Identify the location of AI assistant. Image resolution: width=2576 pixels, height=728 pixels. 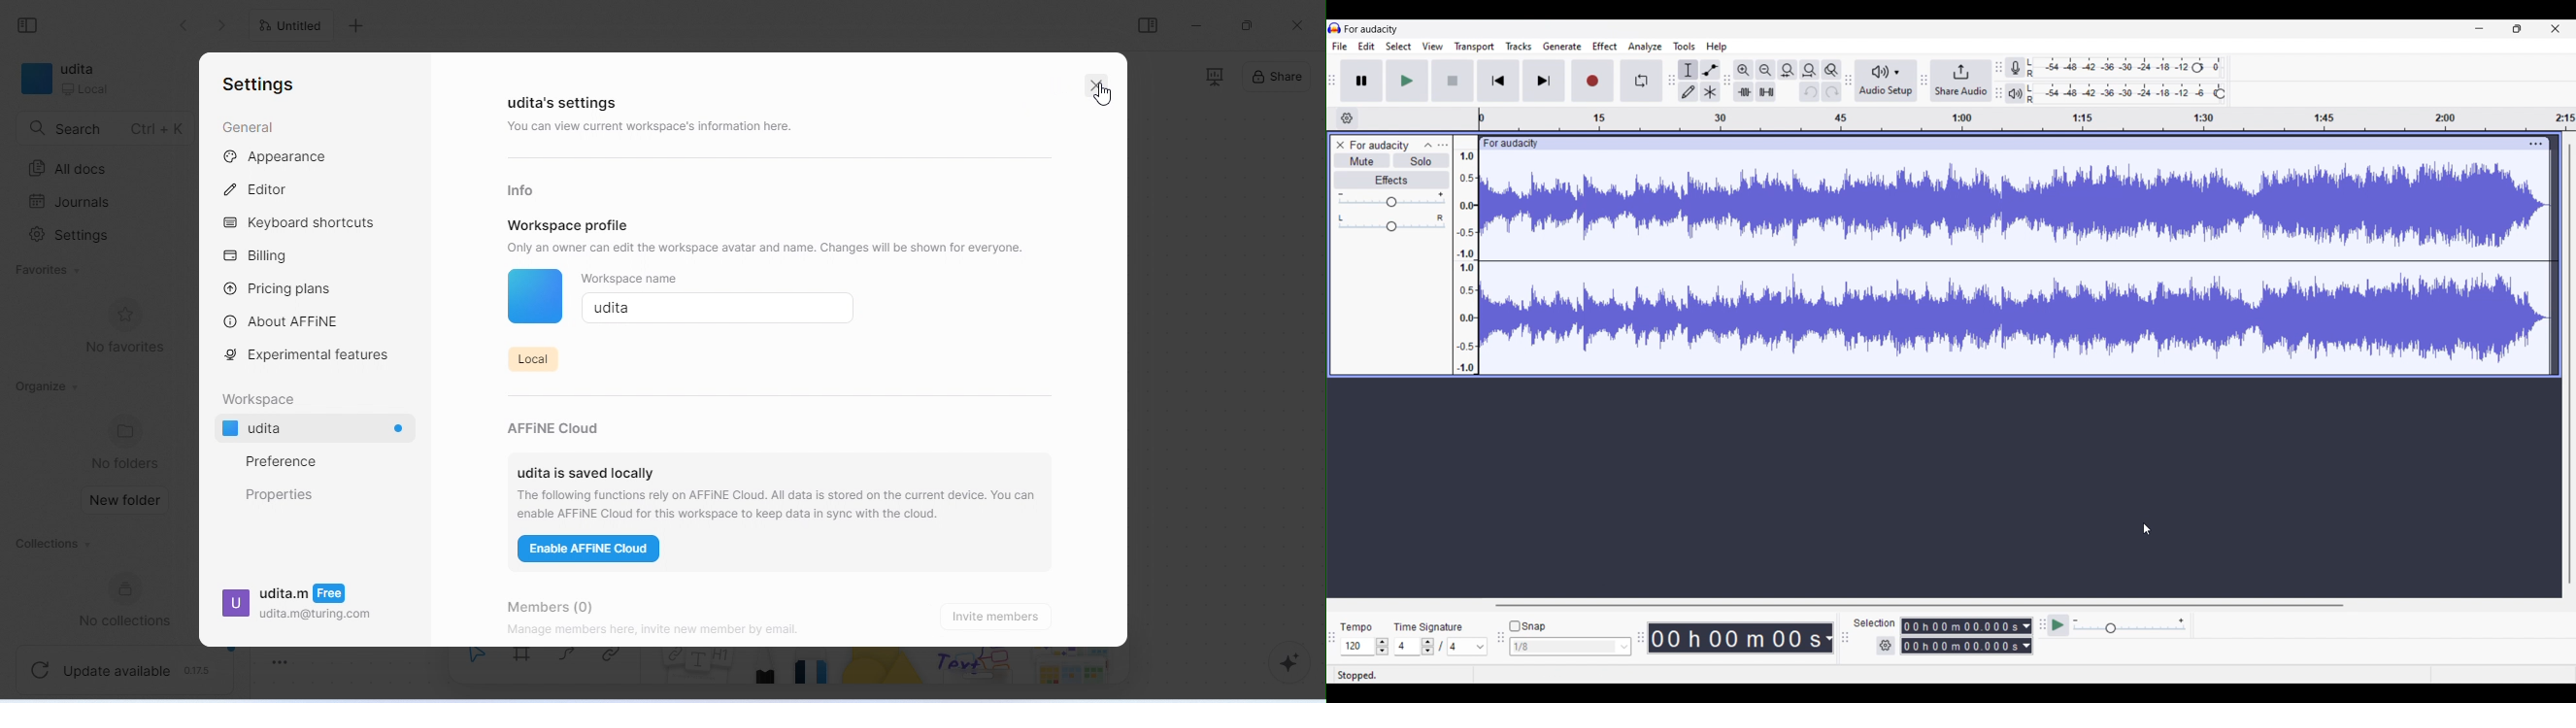
(1282, 663).